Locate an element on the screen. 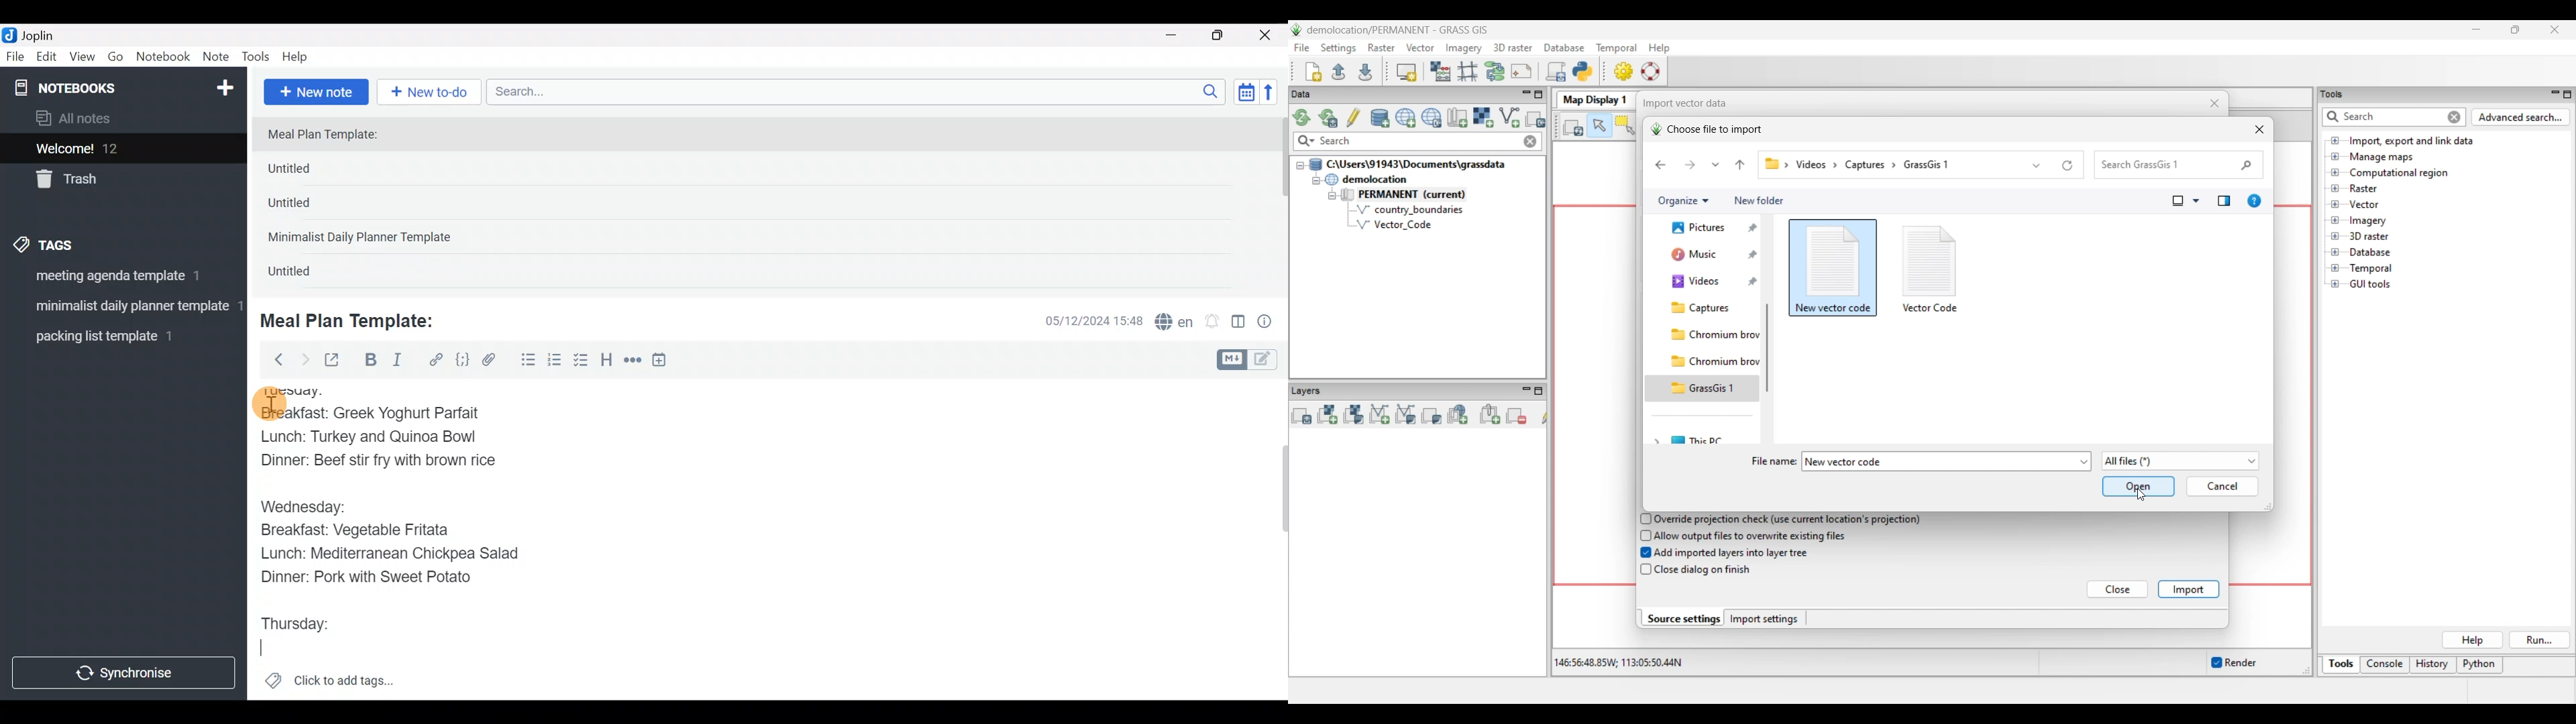  Spelling is located at coordinates (1175, 323).